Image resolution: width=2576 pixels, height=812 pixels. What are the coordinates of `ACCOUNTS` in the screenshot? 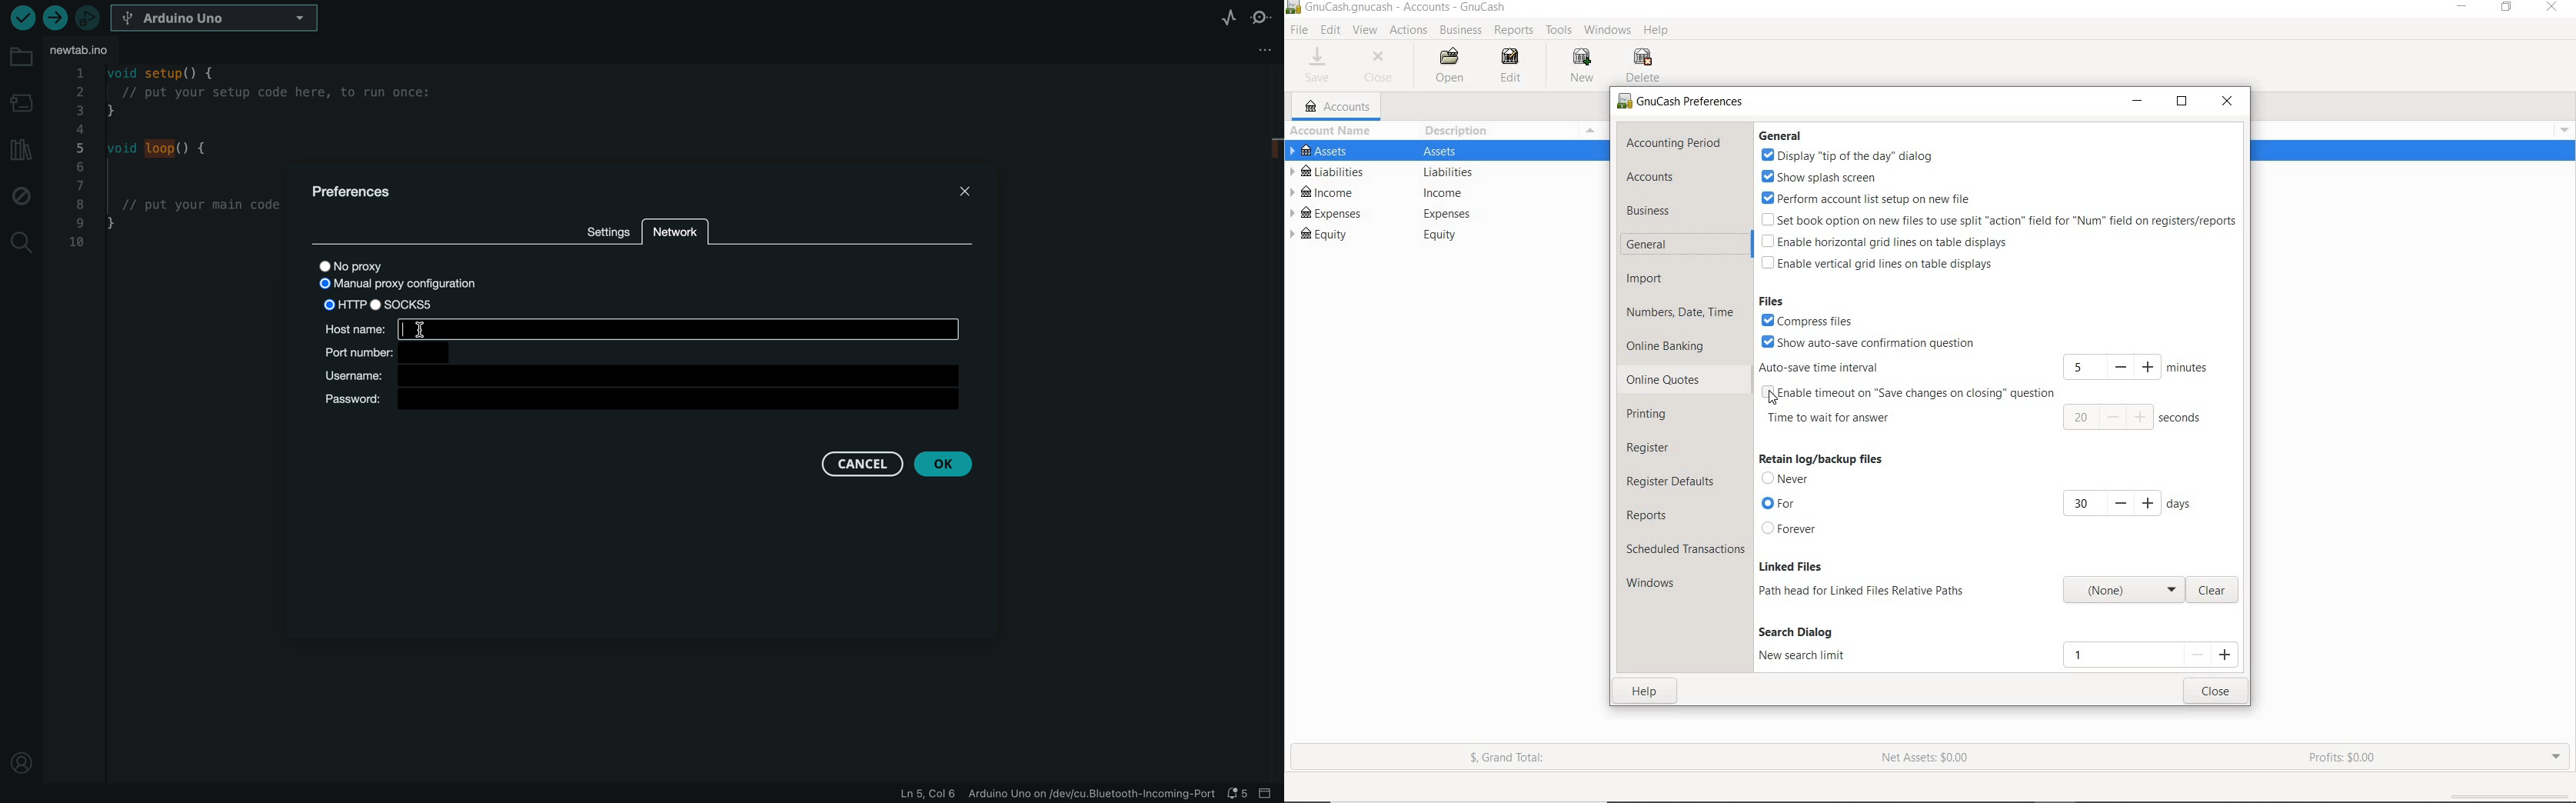 It's located at (1341, 105).